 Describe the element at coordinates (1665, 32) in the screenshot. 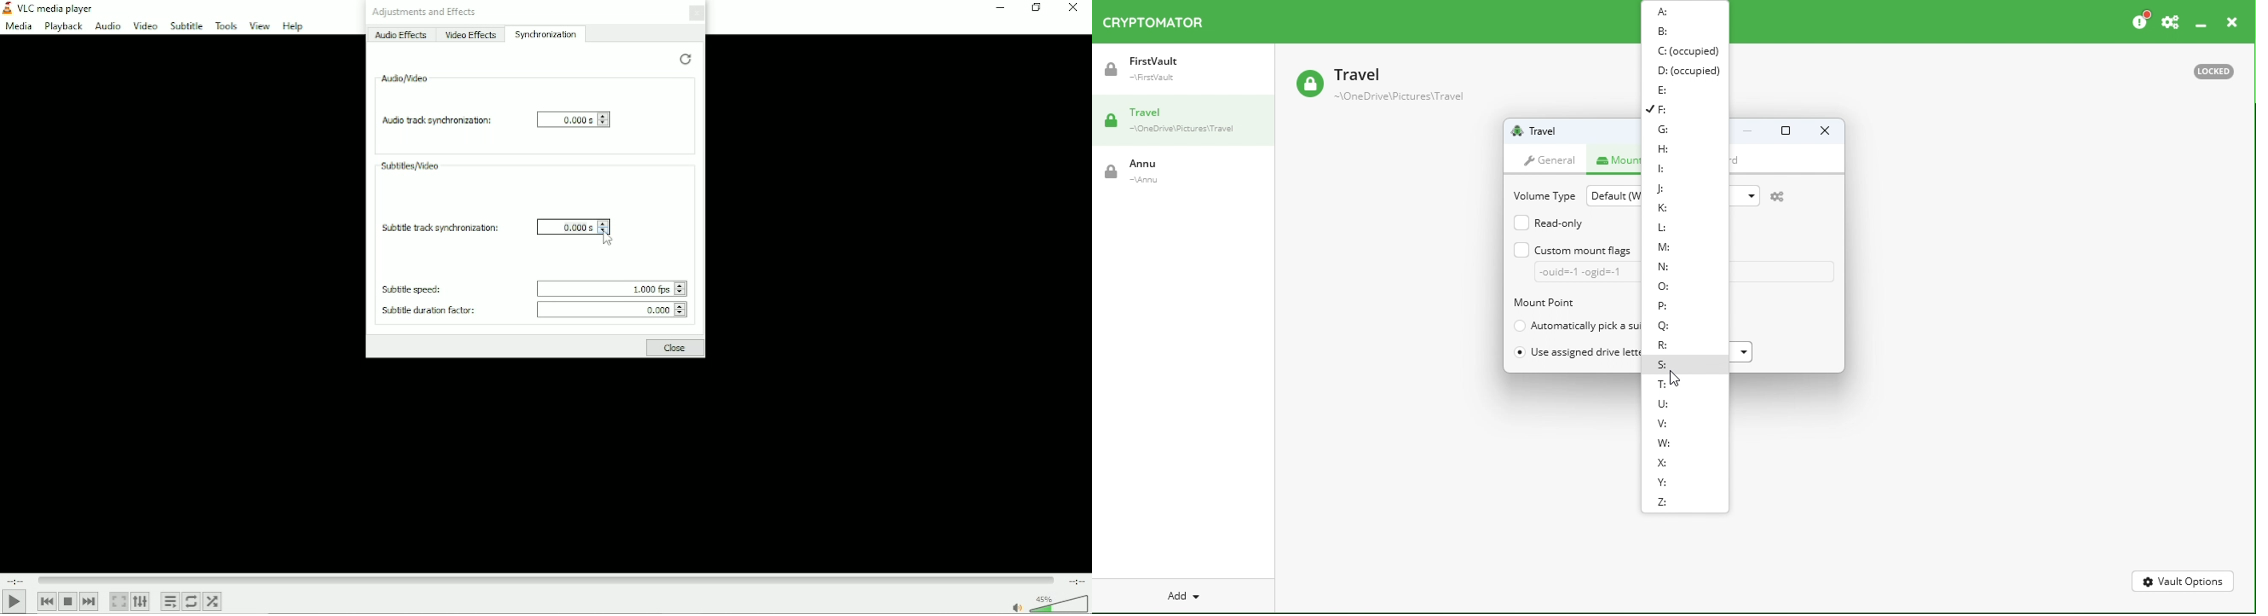

I see `B:` at that location.